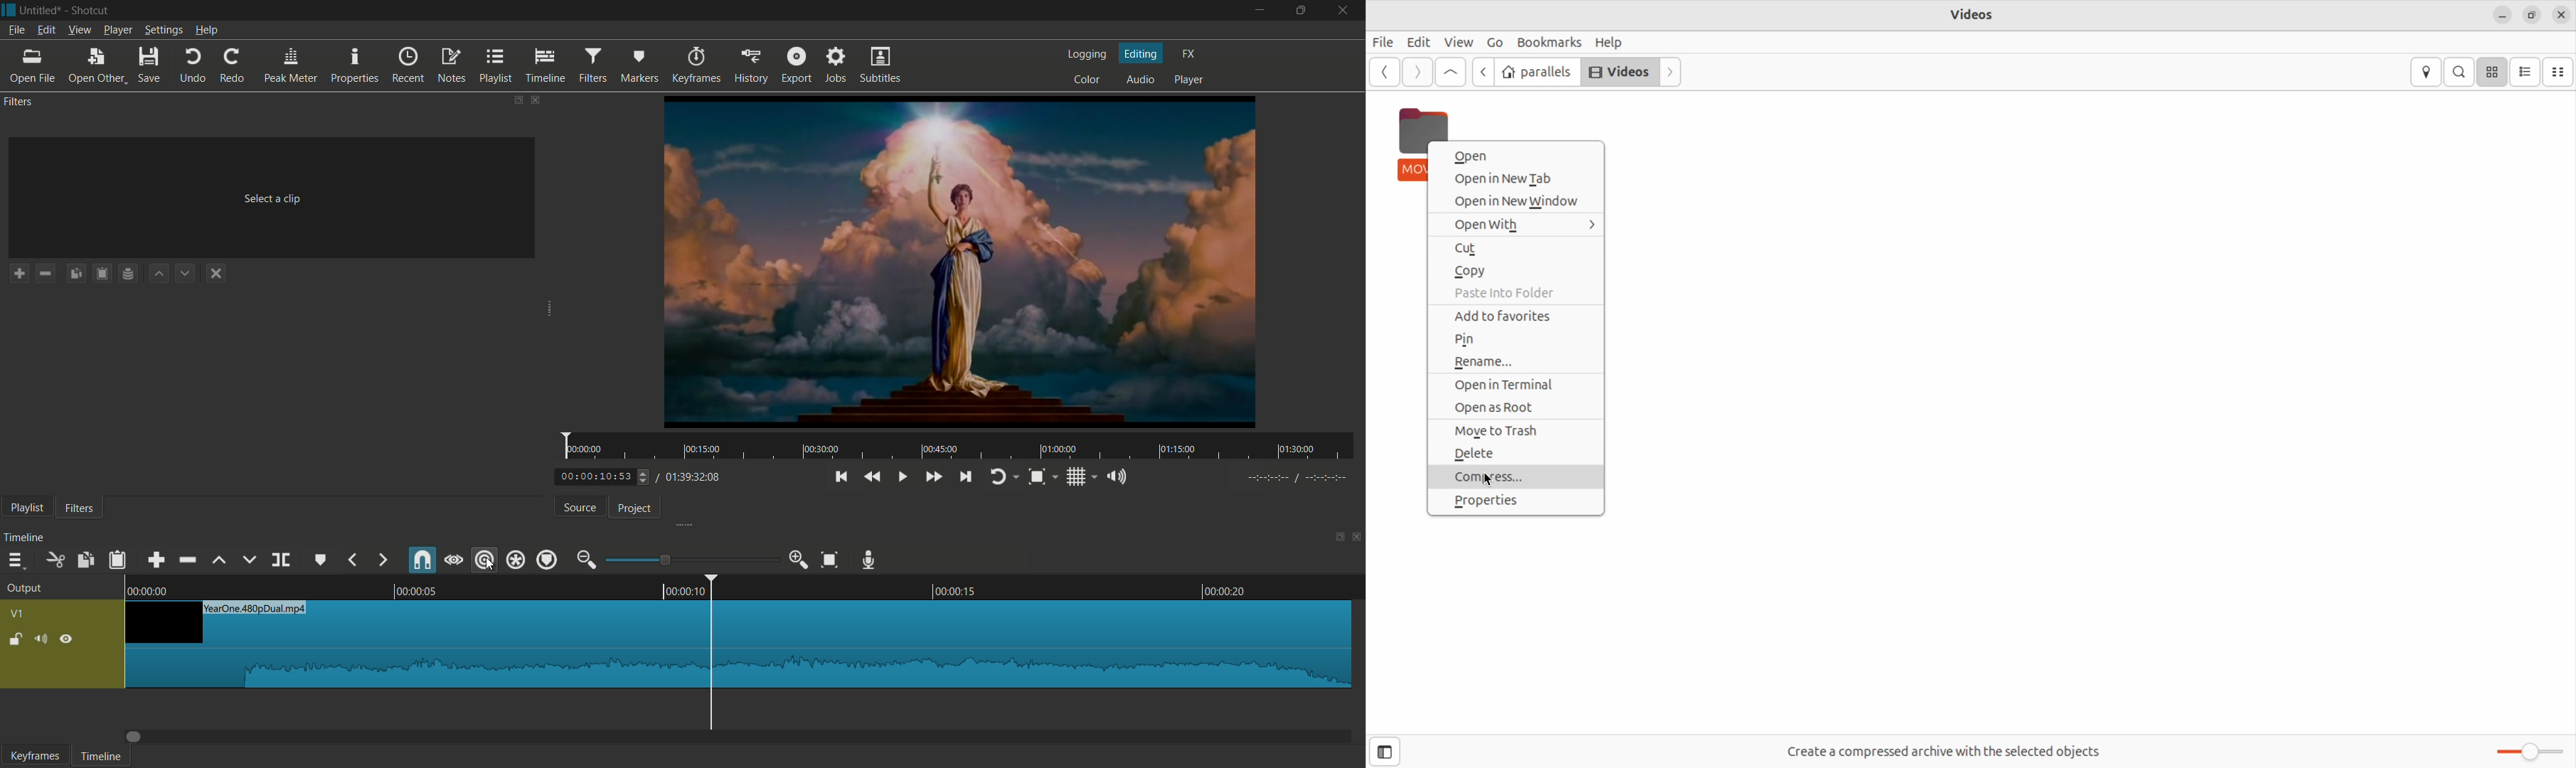 The image size is (2576, 784). What do you see at coordinates (840, 477) in the screenshot?
I see `skip to the previous point` at bounding box center [840, 477].